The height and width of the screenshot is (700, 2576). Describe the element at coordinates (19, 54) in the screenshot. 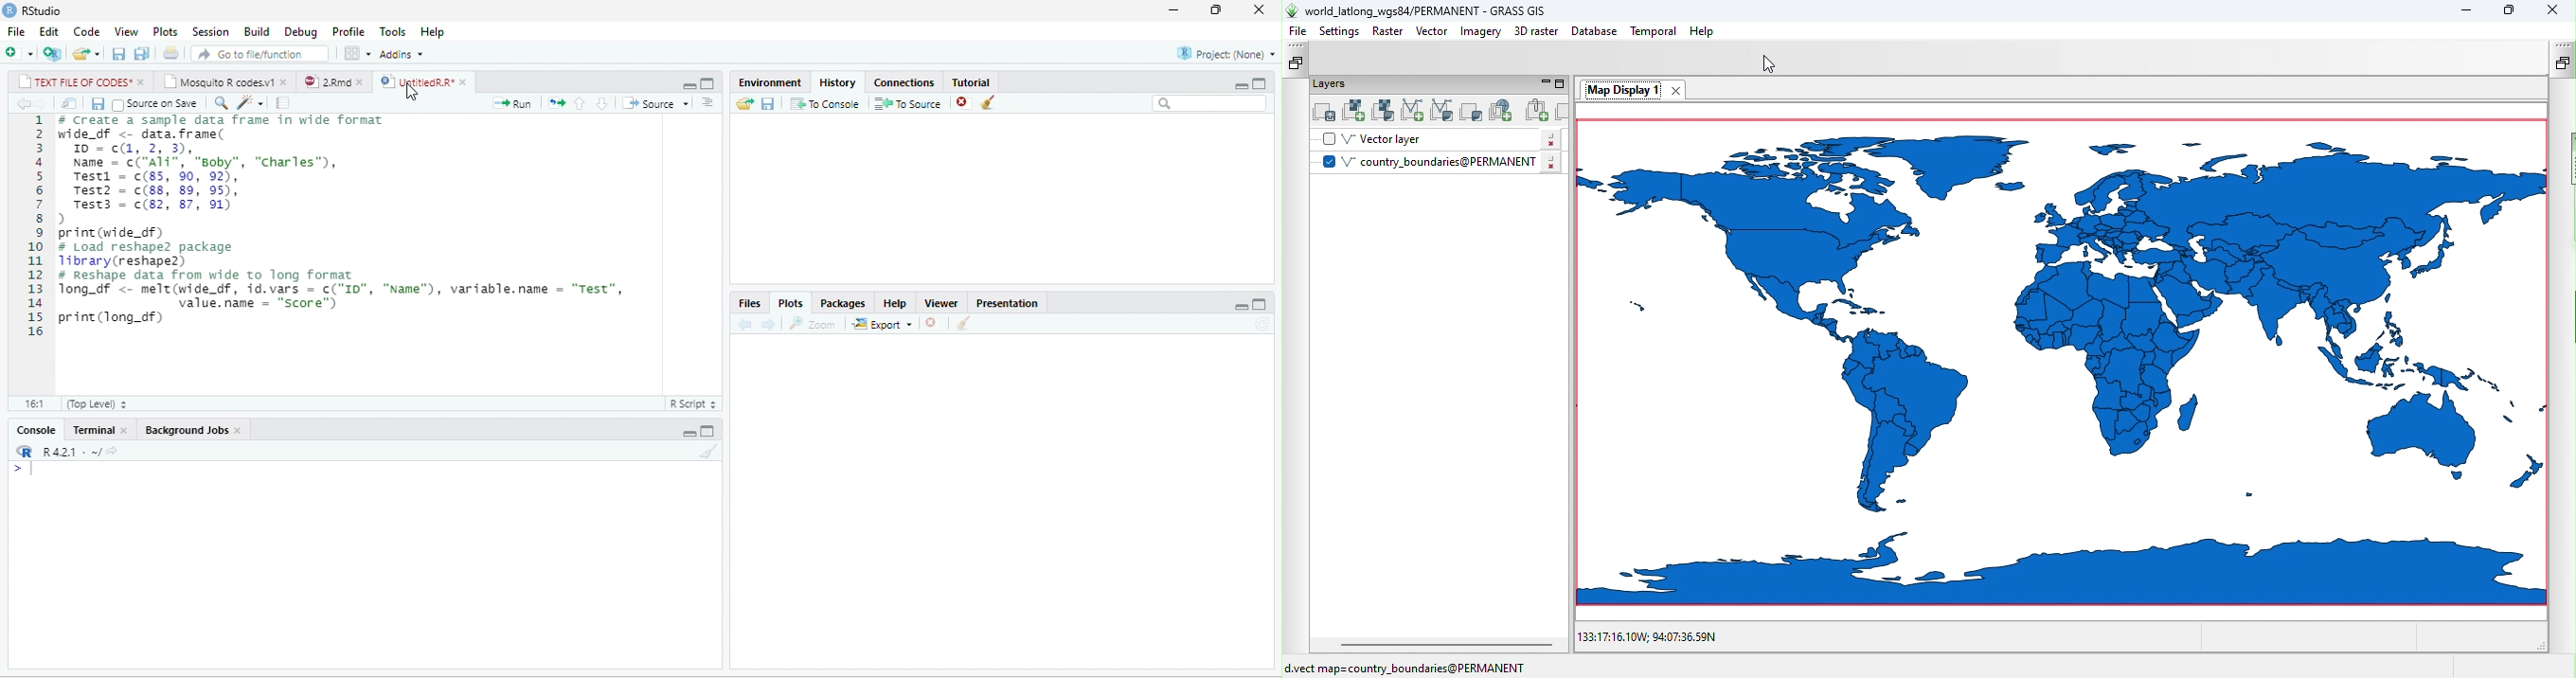

I see `new file` at that location.